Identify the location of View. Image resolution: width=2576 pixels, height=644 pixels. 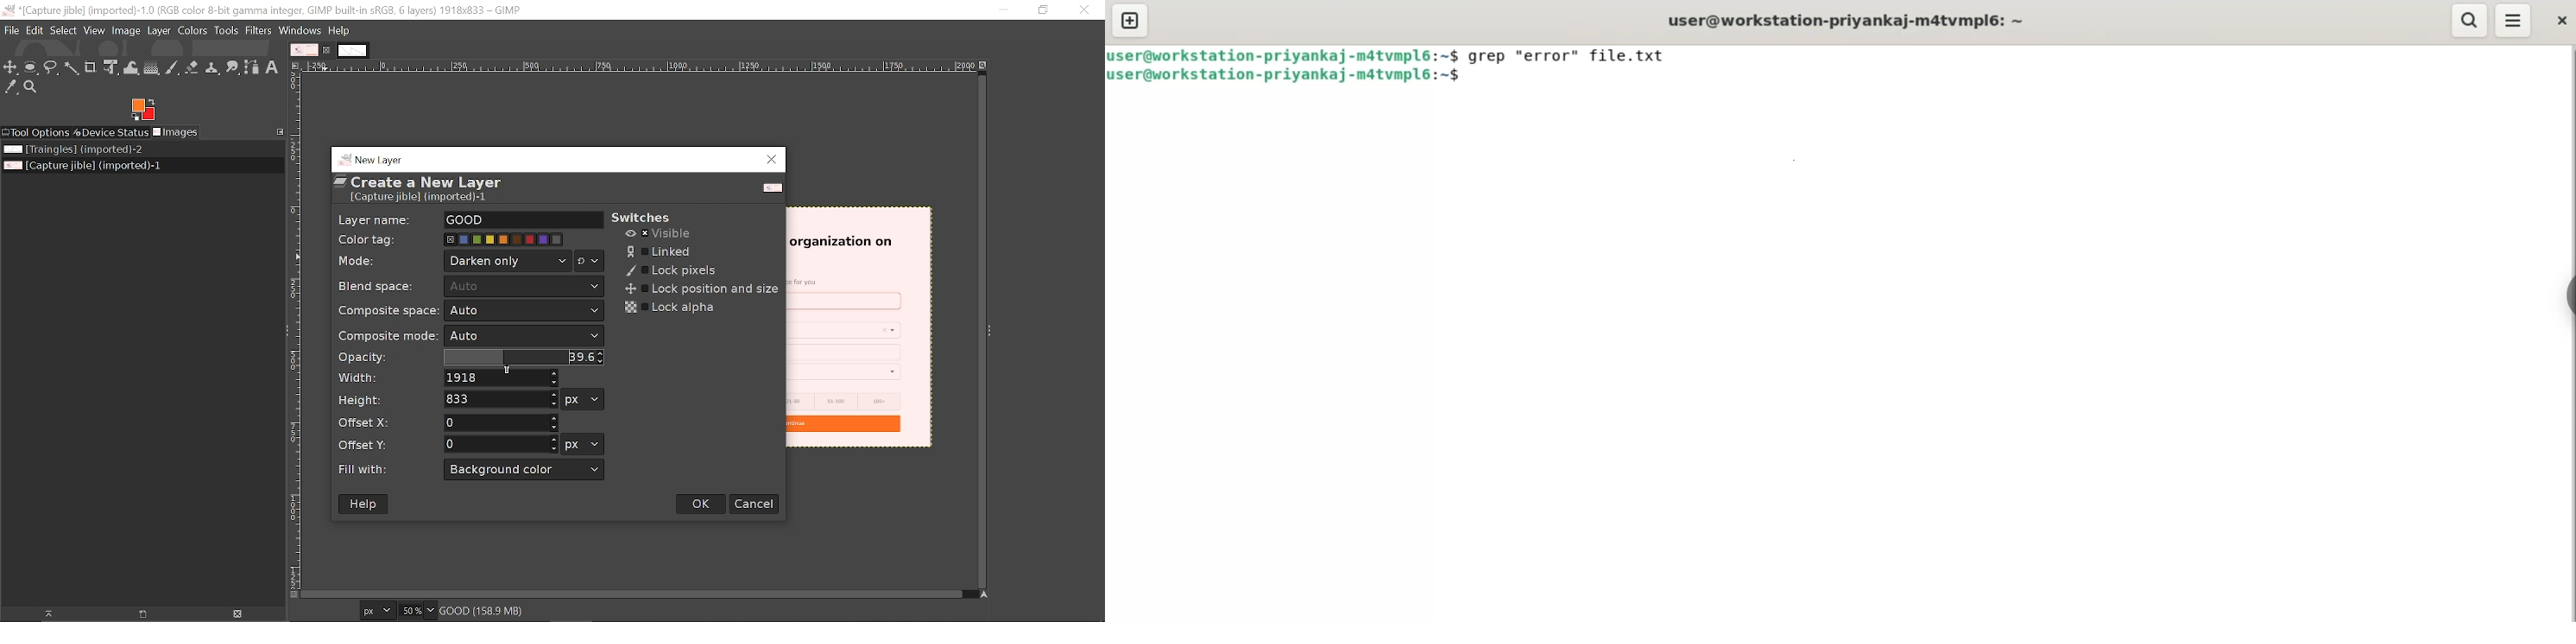
(94, 30).